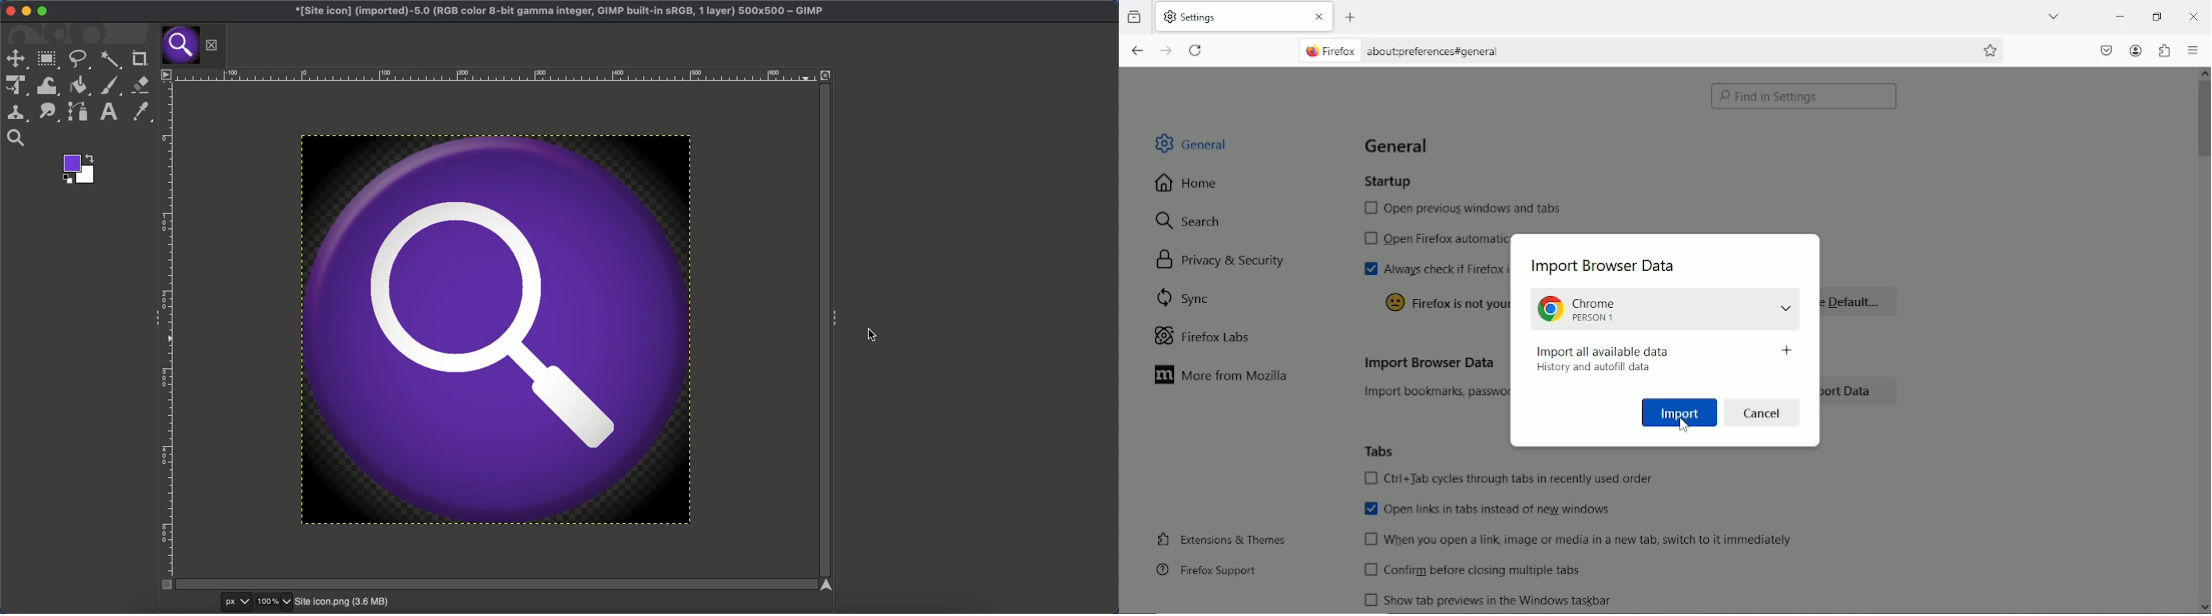 Image resolution: width=2212 pixels, height=616 pixels. What do you see at coordinates (2157, 18) in the screenshot?
I see `Restore down` at bounding box center [2157, 18].